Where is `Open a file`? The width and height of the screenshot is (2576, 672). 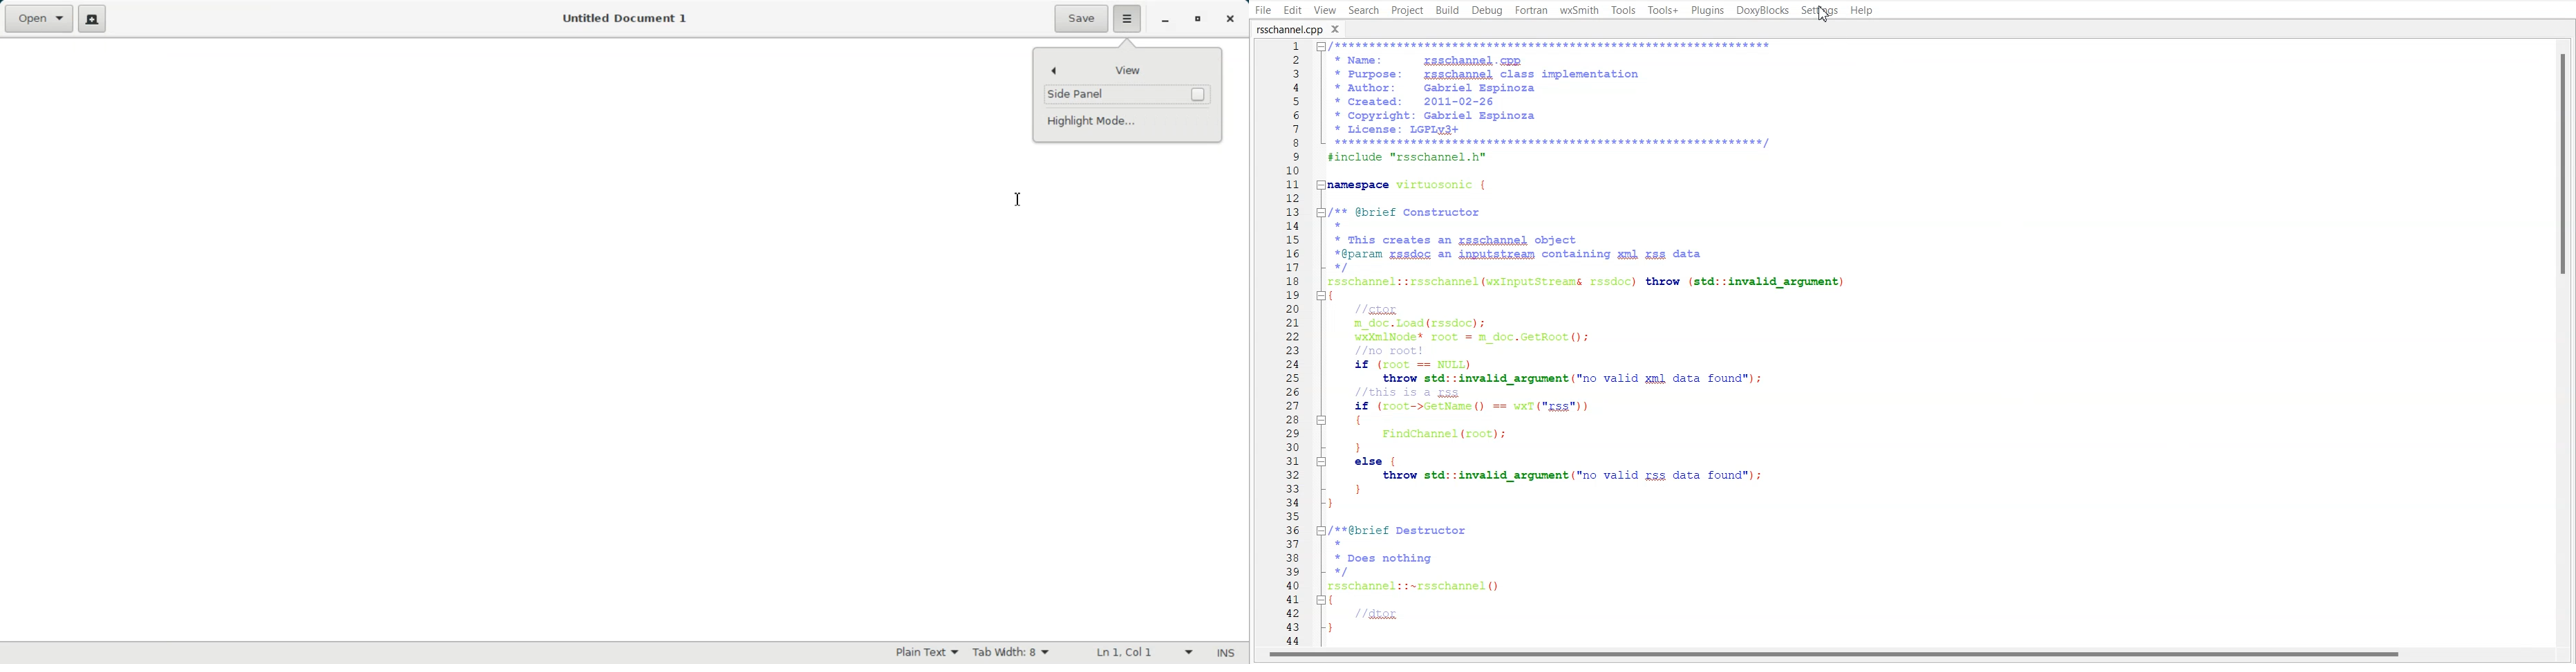
Open a file is located at coordinates (36, 17).